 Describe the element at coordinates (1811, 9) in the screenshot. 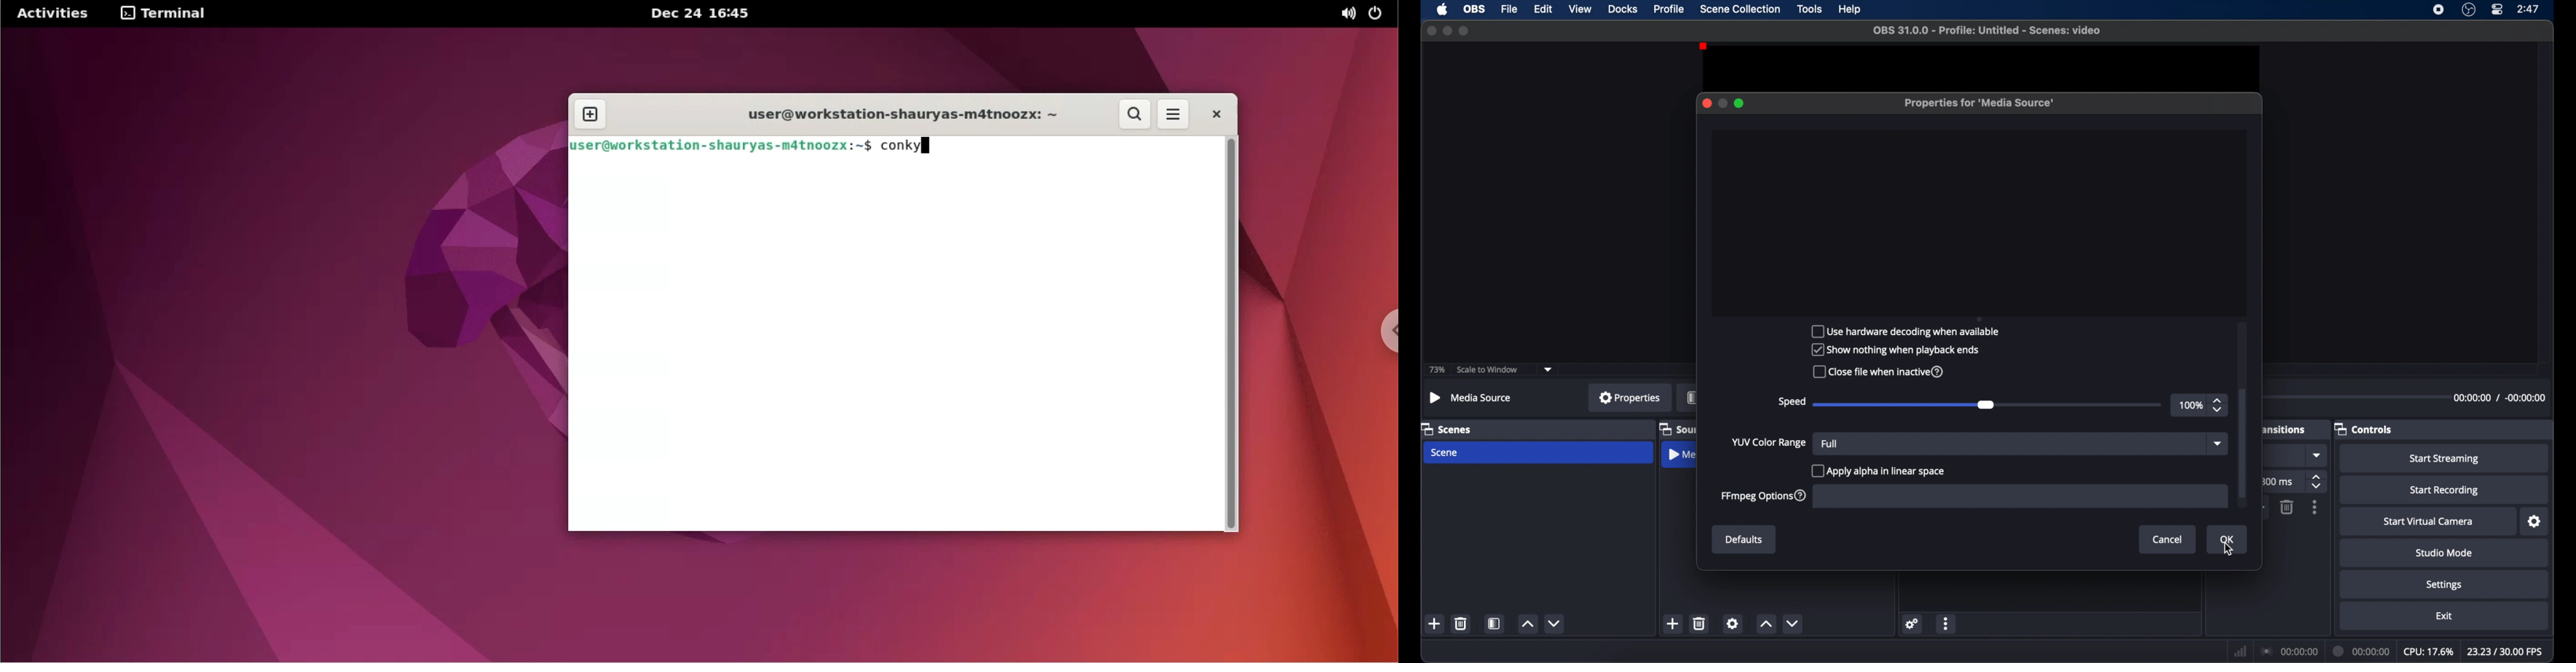

I see `tools` at that location.